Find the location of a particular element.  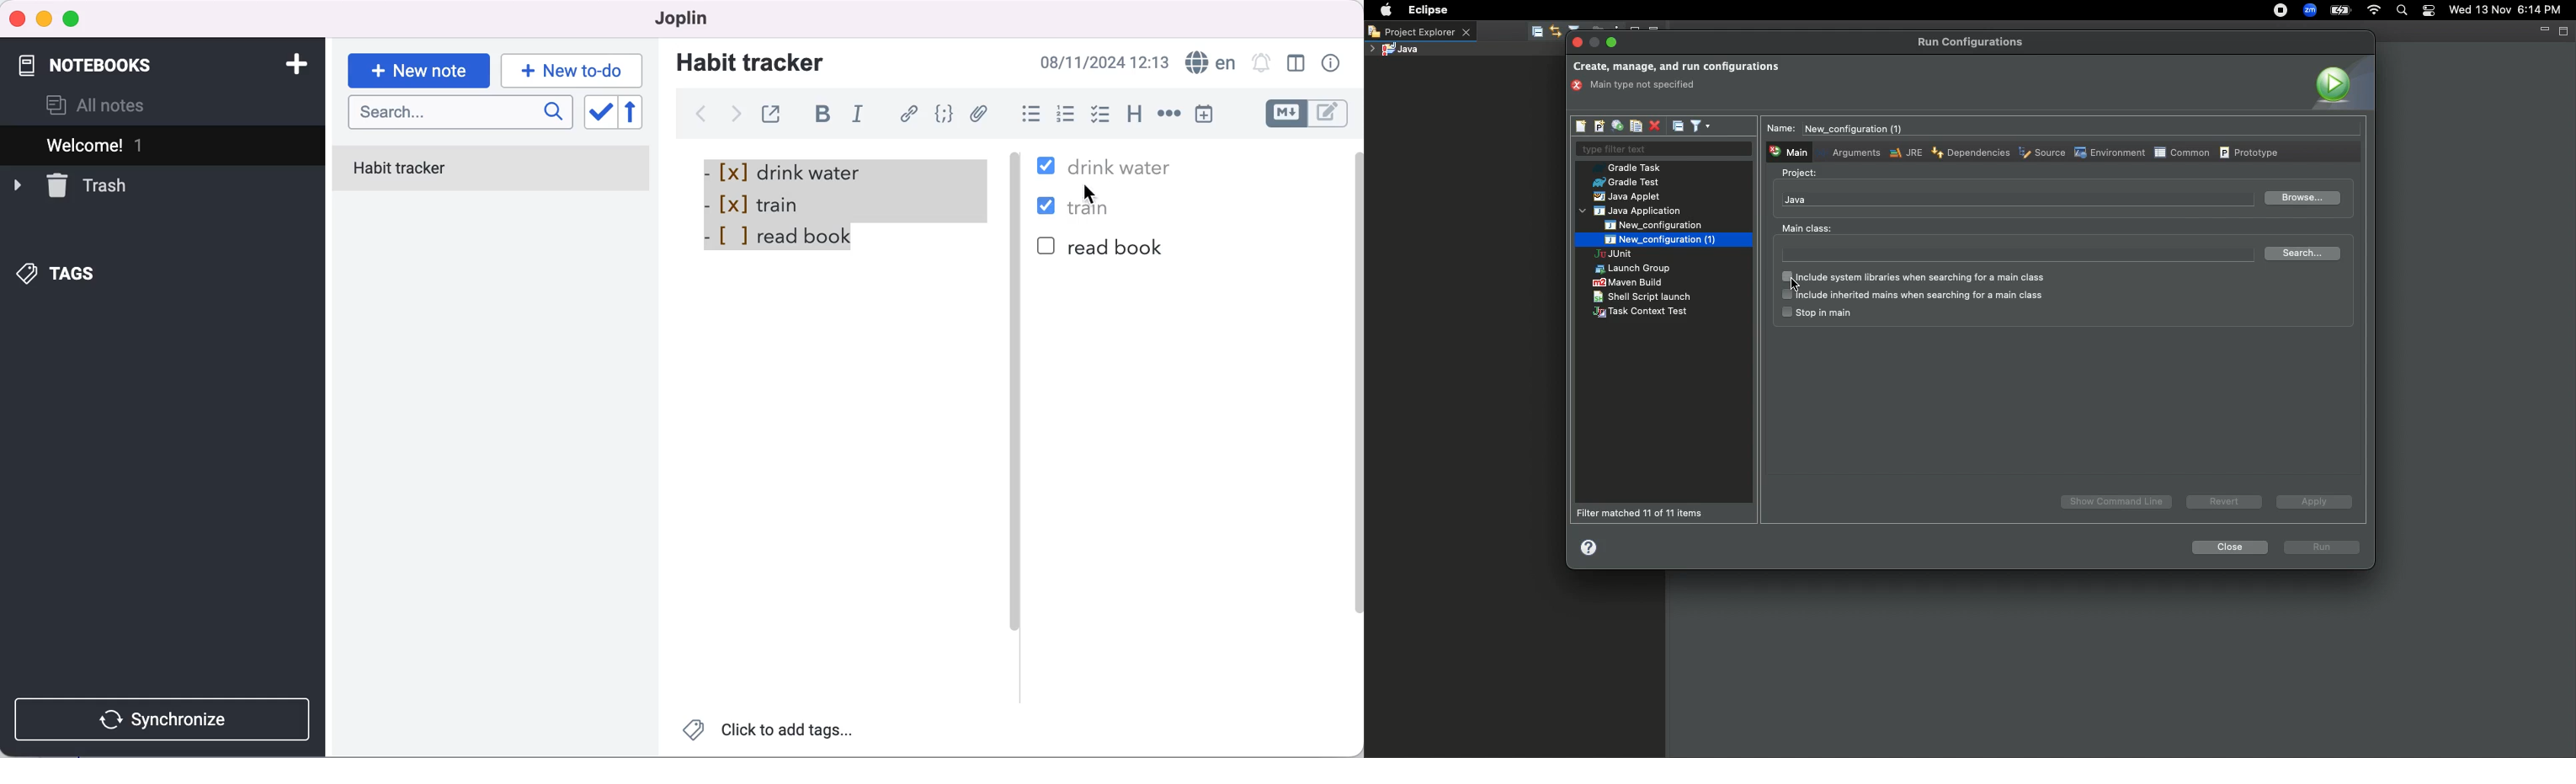

stop in main is located at coordinates (1816, 313).